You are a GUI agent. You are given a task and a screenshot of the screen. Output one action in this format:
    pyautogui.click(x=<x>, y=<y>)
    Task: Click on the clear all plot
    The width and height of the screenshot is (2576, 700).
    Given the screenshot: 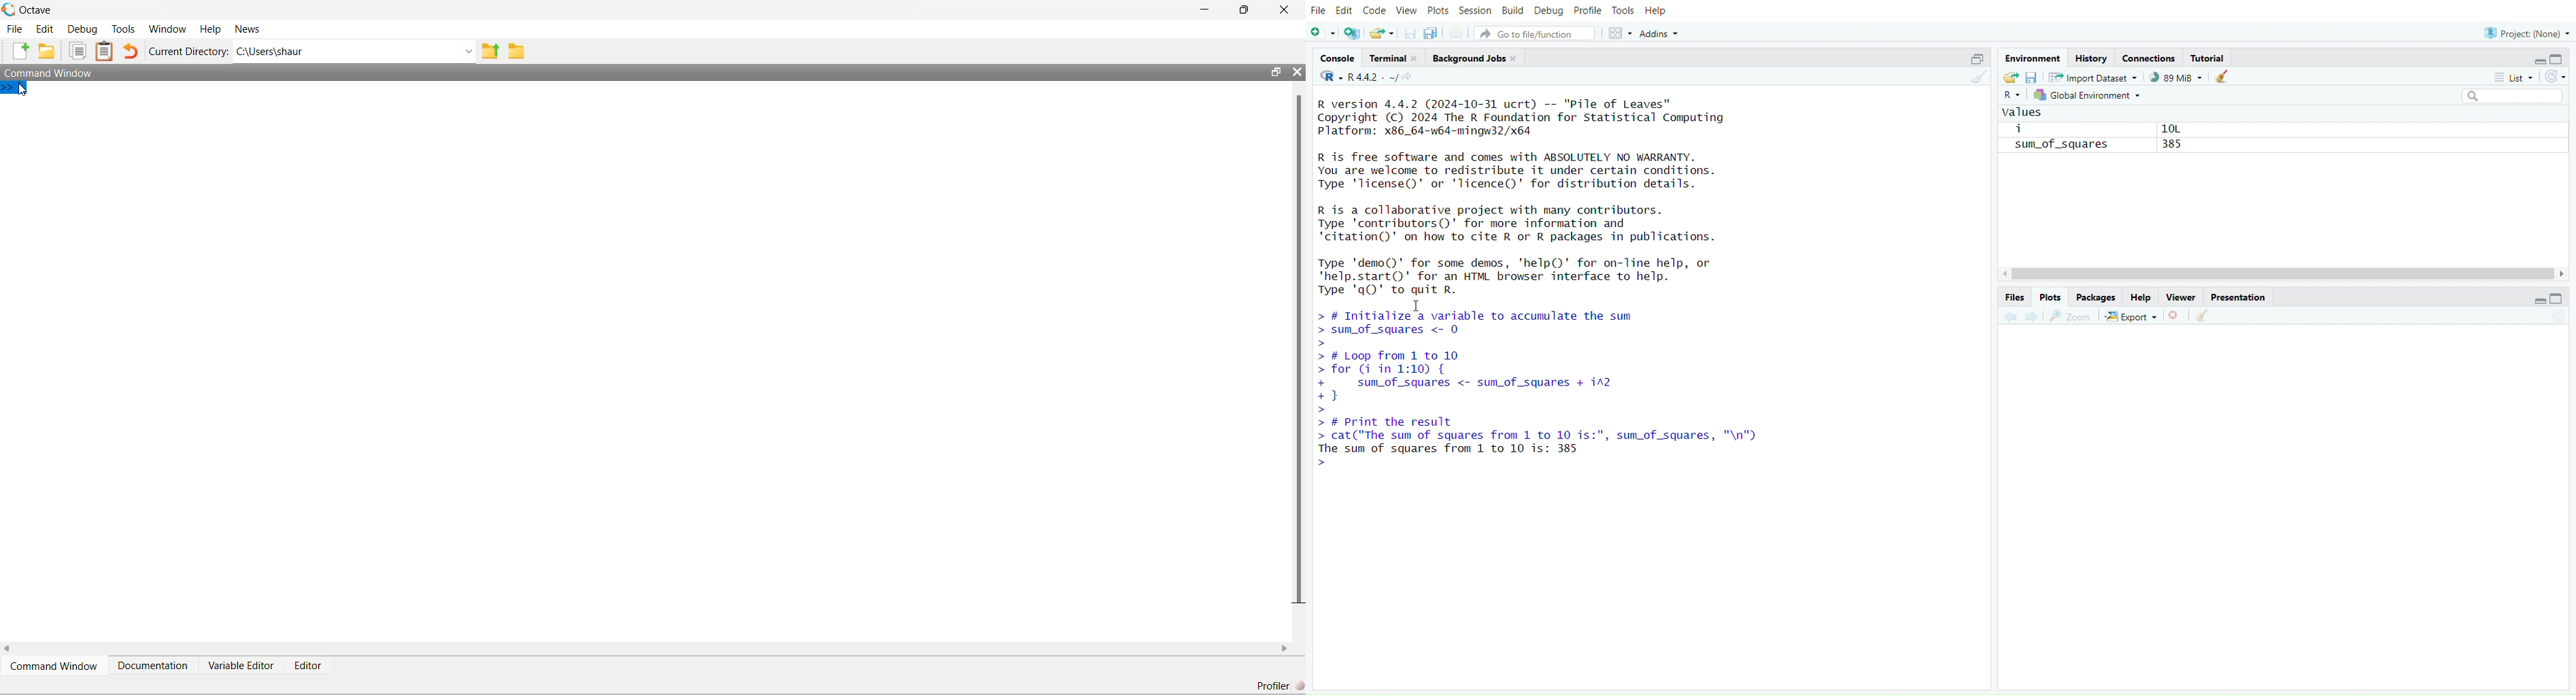 What is the action you would take?
    pyautogui.click(x=2202, y=316)
    